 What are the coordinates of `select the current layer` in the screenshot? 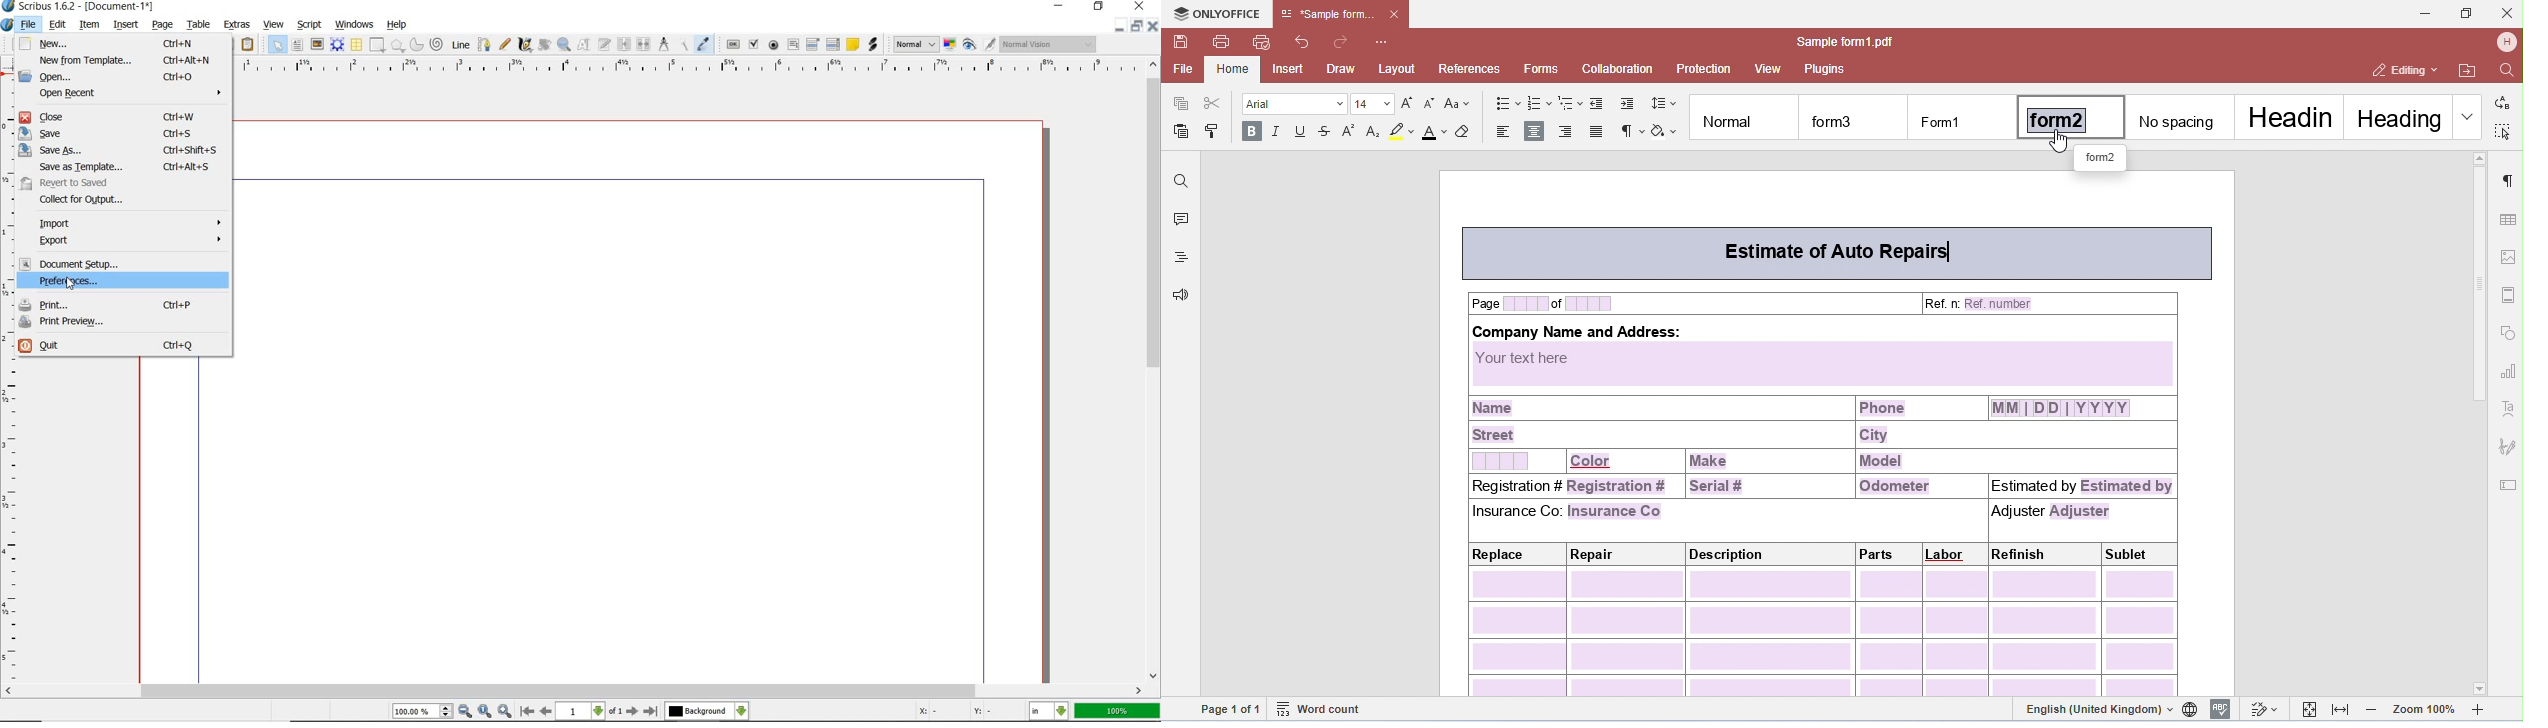 It's located at (707, 712).